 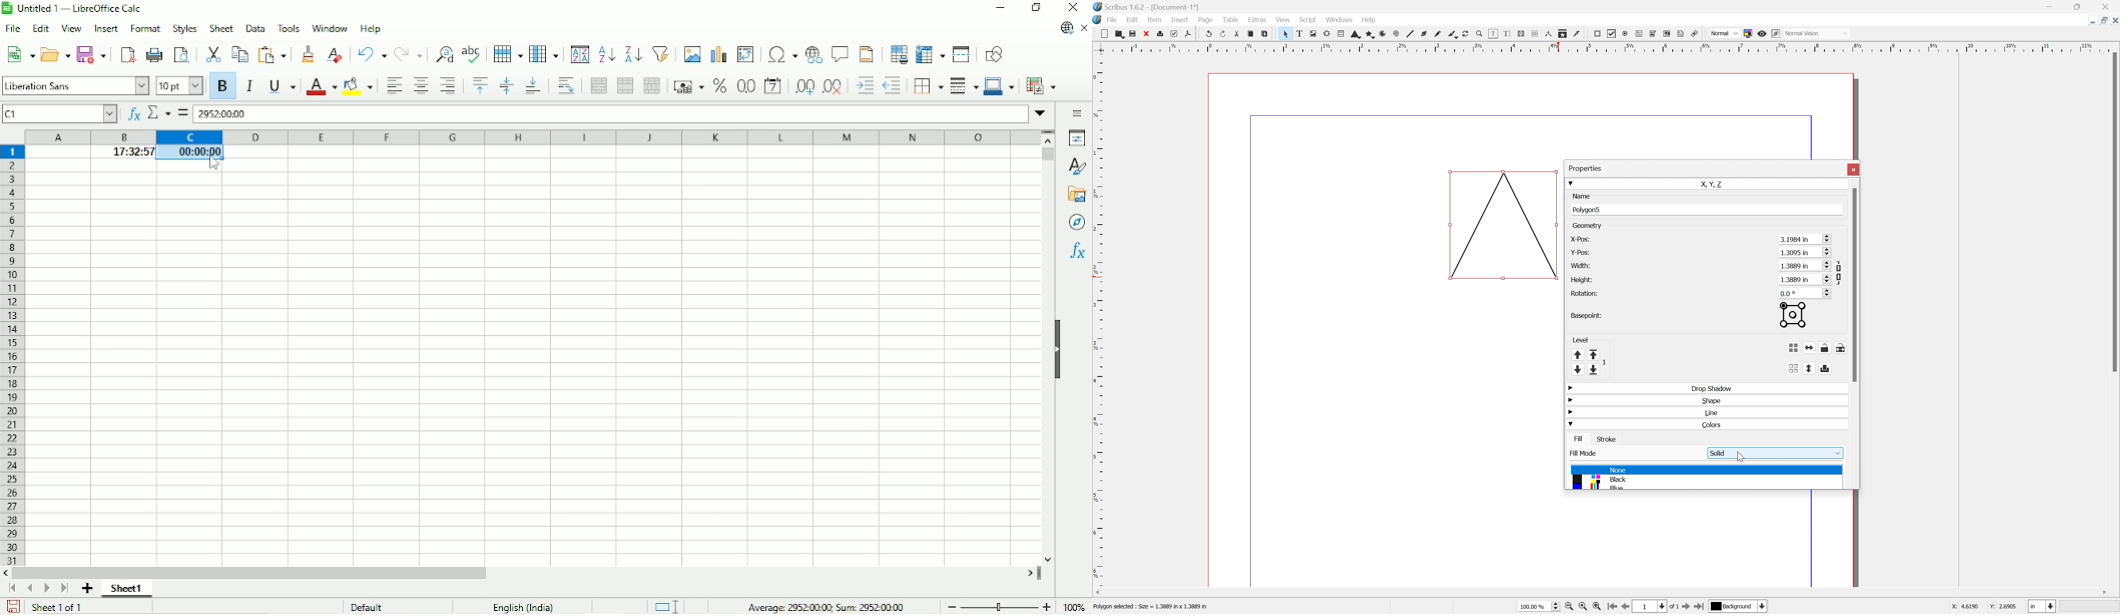 What do you see at coordinates (1548, 34) in the screenshot?
I see `Measurements` at bounding box center [1548, 34].